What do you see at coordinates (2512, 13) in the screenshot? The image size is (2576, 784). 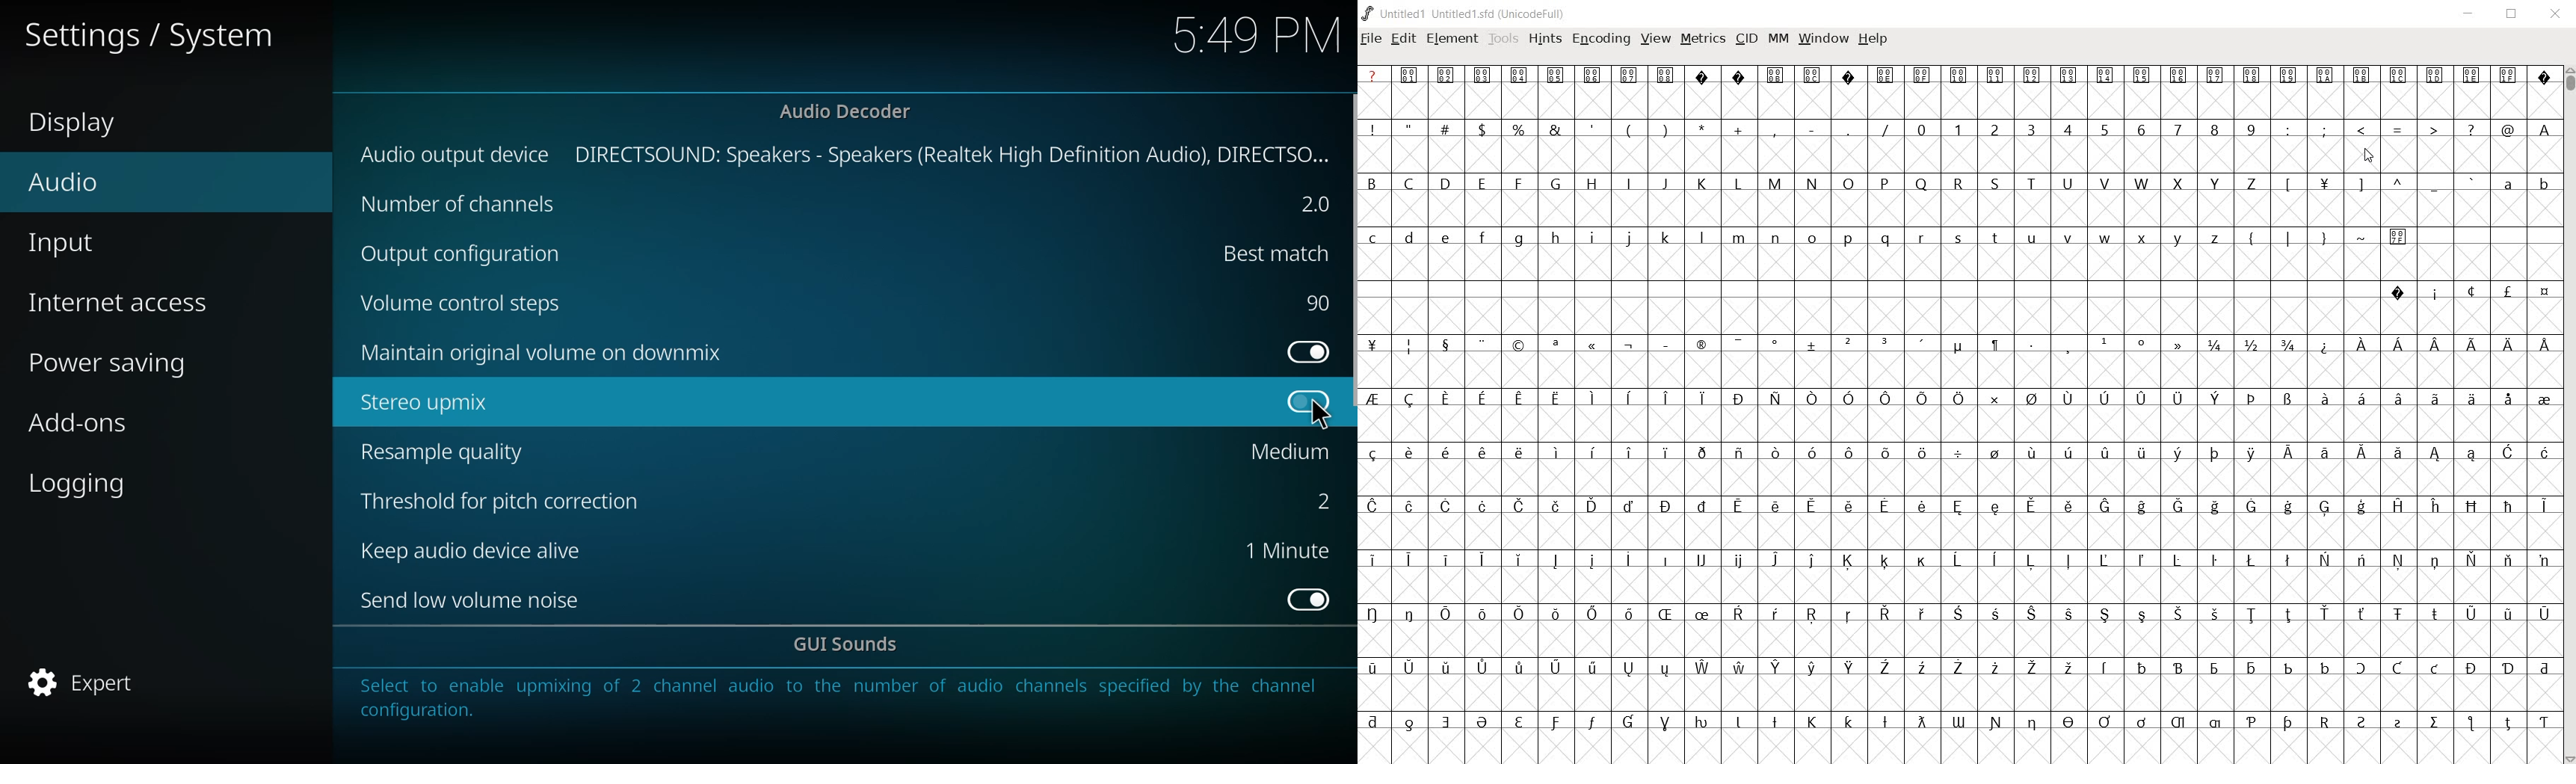 I see `restore down` at bounding box center [2512, 13].